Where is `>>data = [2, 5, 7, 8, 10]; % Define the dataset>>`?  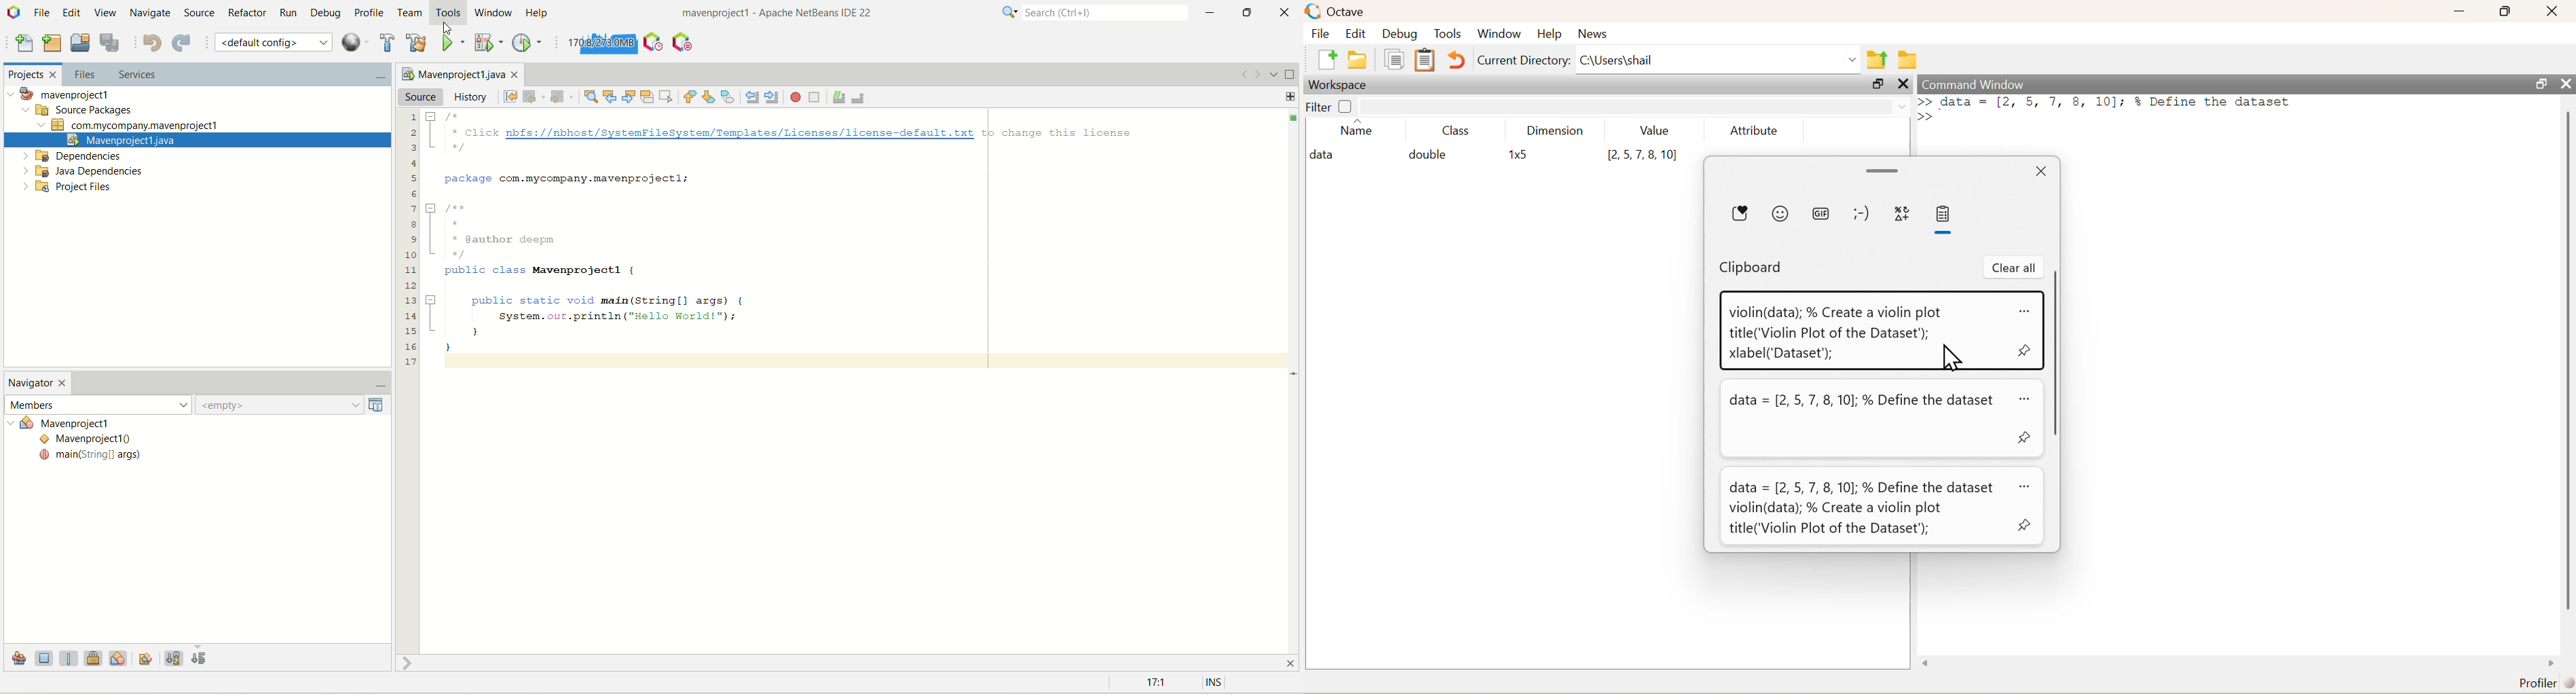 >>data = [2, 5, 7, 8, 10]; % Define the dataset>> is located at coordinates (2106, 109).